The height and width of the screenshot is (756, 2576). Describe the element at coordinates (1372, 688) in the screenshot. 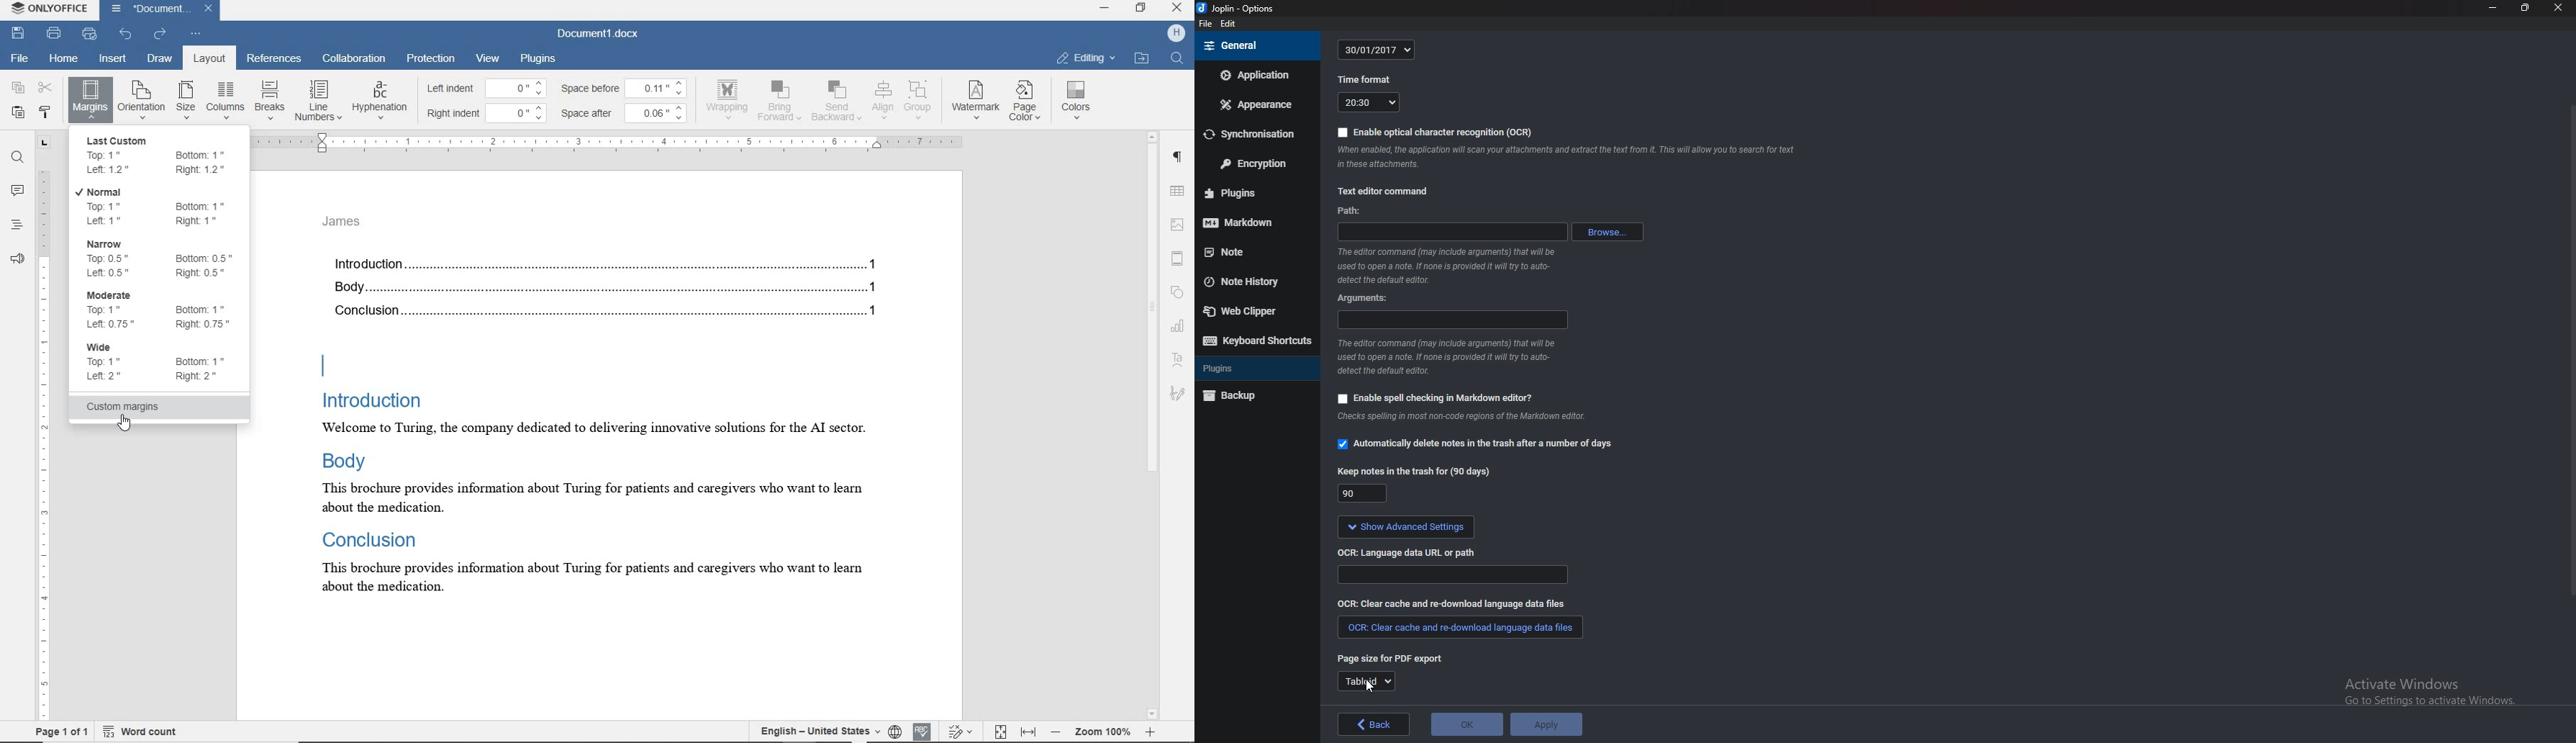

I see `cursor` at that location.